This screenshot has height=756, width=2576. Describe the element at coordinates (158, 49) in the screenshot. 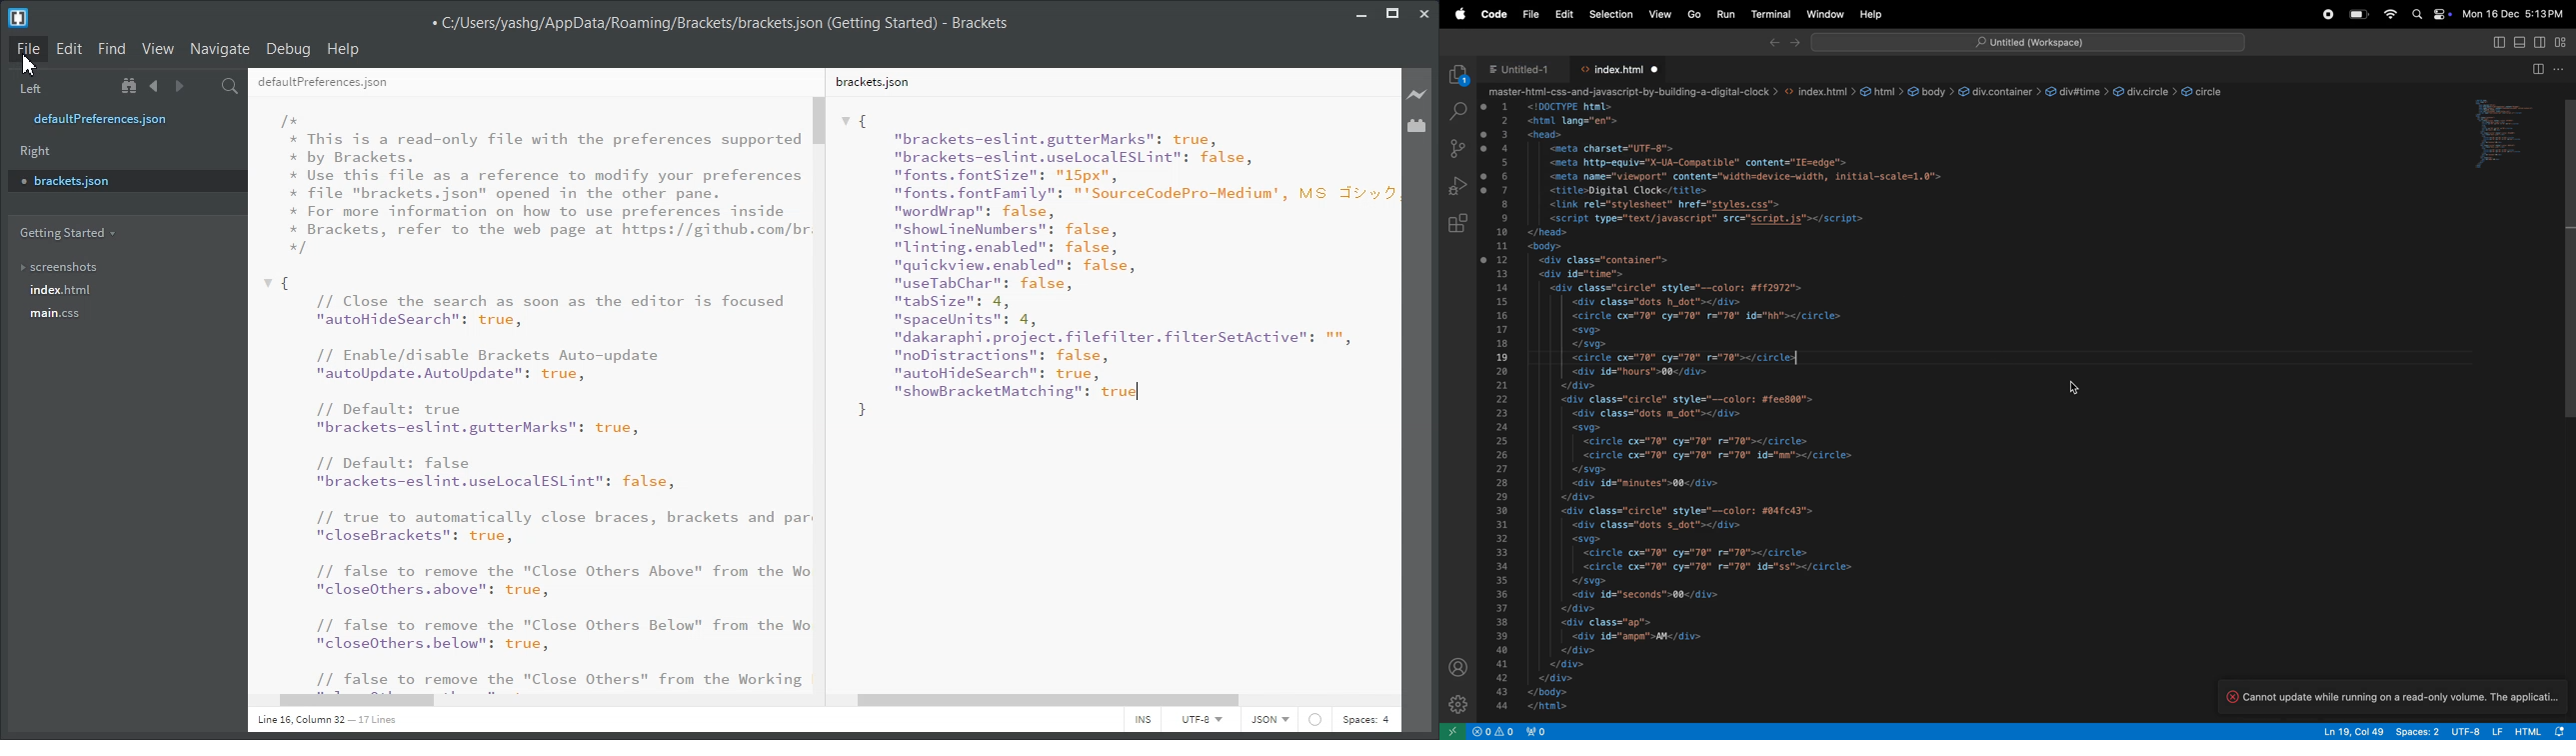

I see `View` at that location.